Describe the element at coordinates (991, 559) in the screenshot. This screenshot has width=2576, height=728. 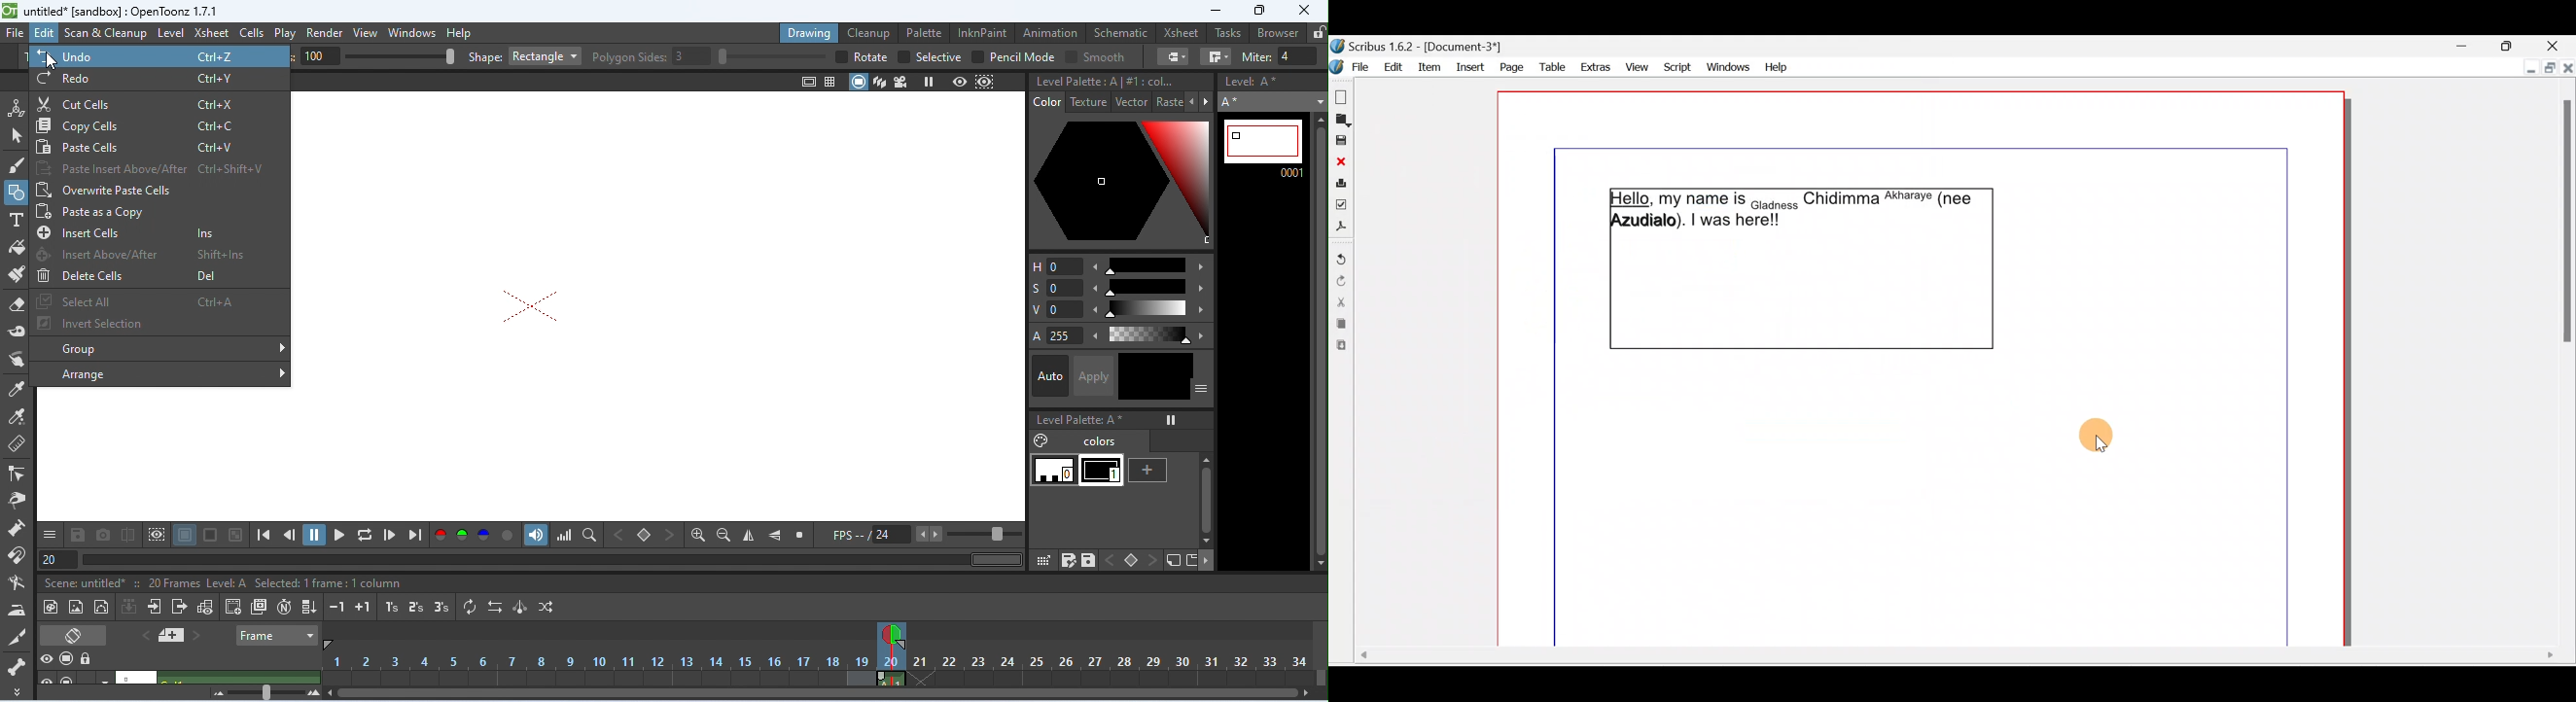
I see `horizontal scroll bar` at that location.